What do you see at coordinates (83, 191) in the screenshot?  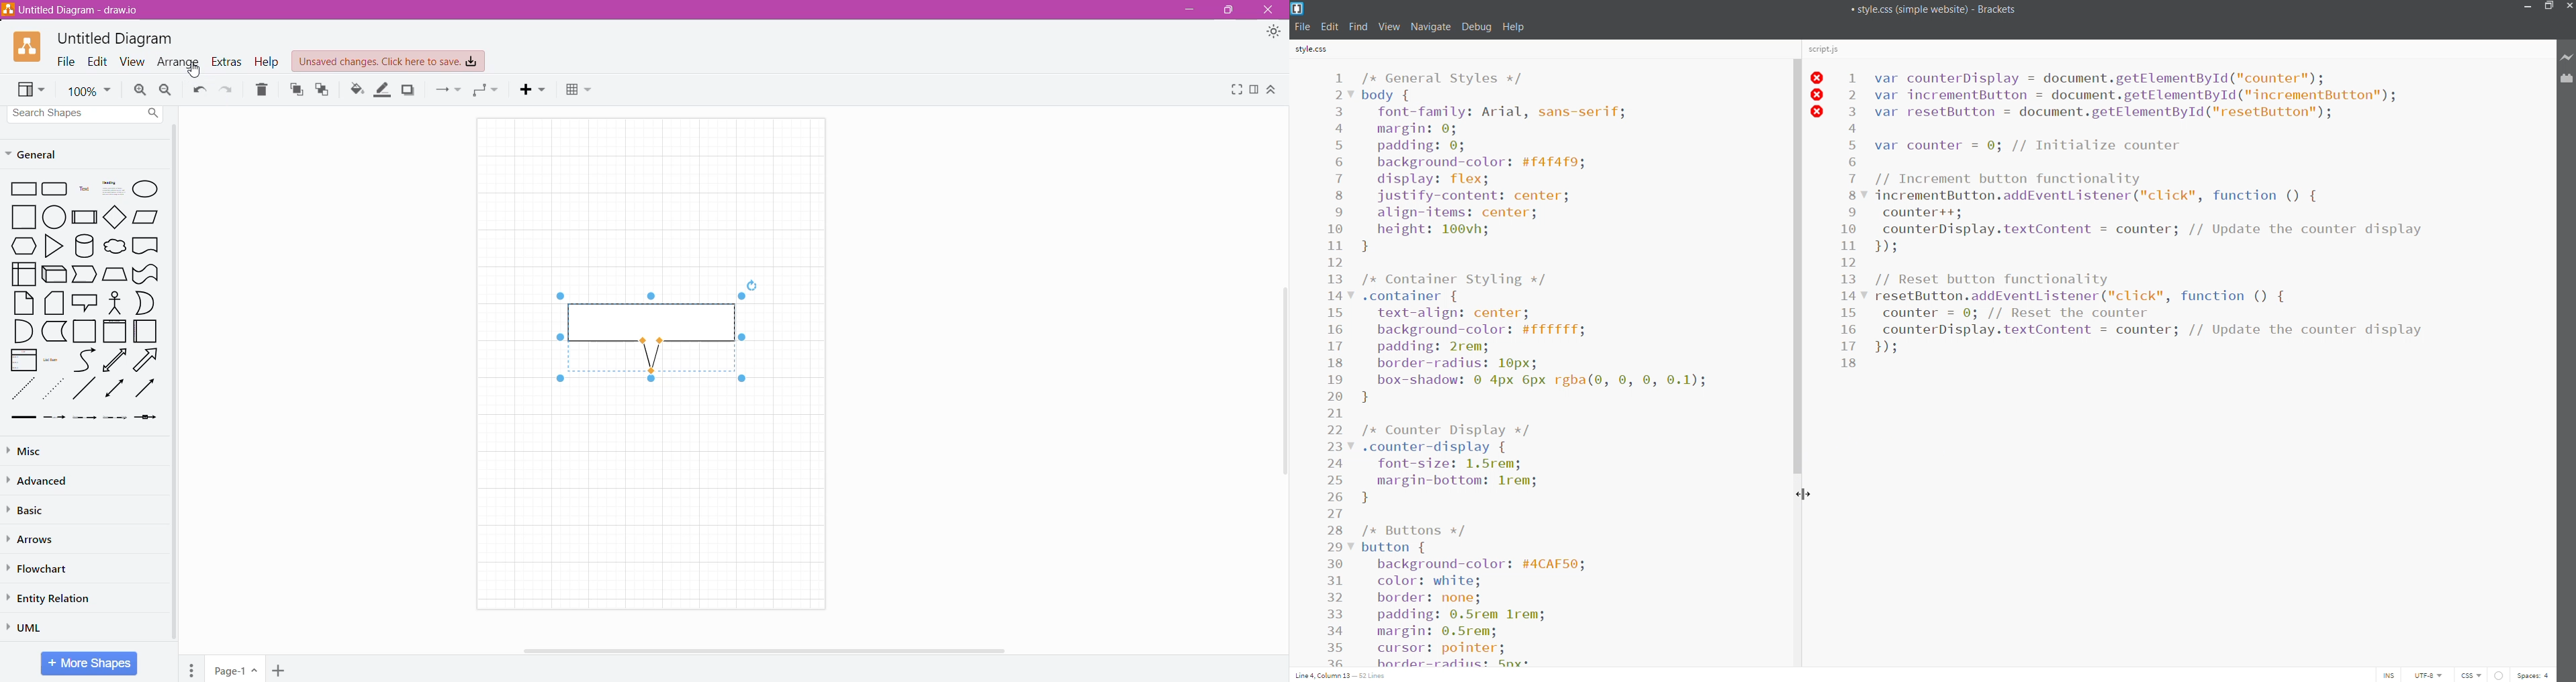 I see `Text (Label)` at bounding box center [83, 191].